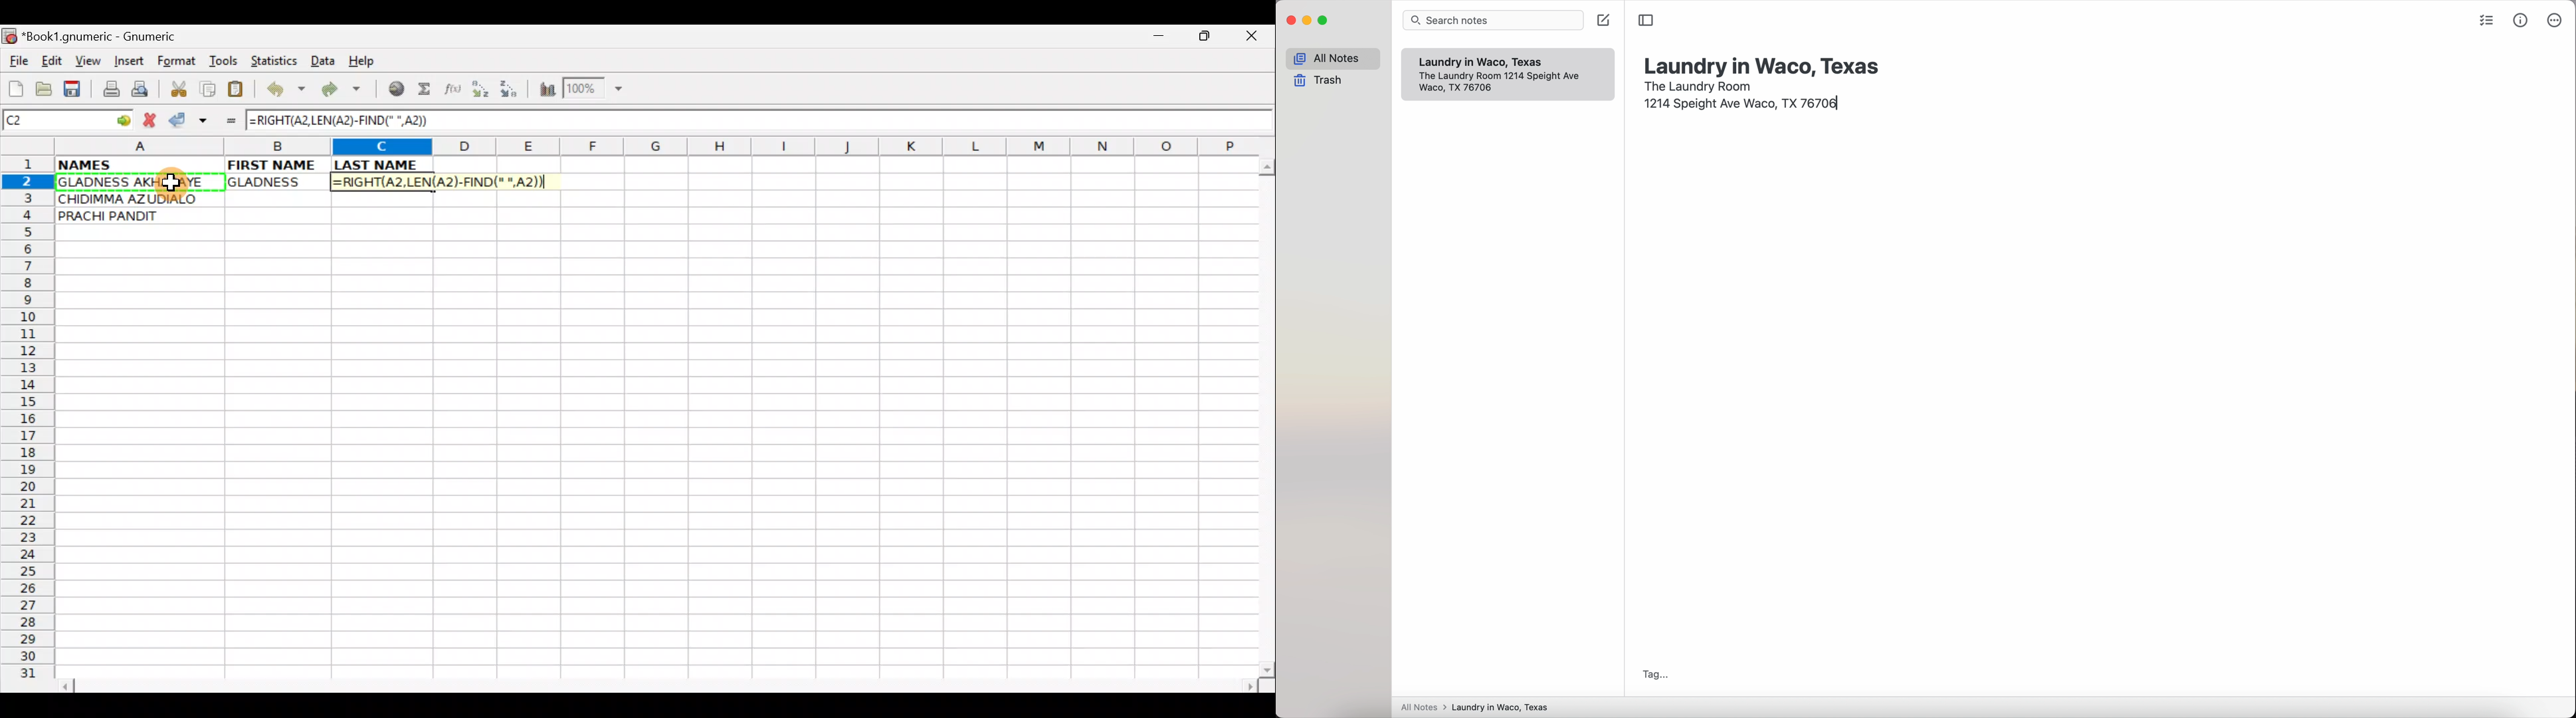 The image size is (2576, 728). I want to click on File, so click(17, 62).